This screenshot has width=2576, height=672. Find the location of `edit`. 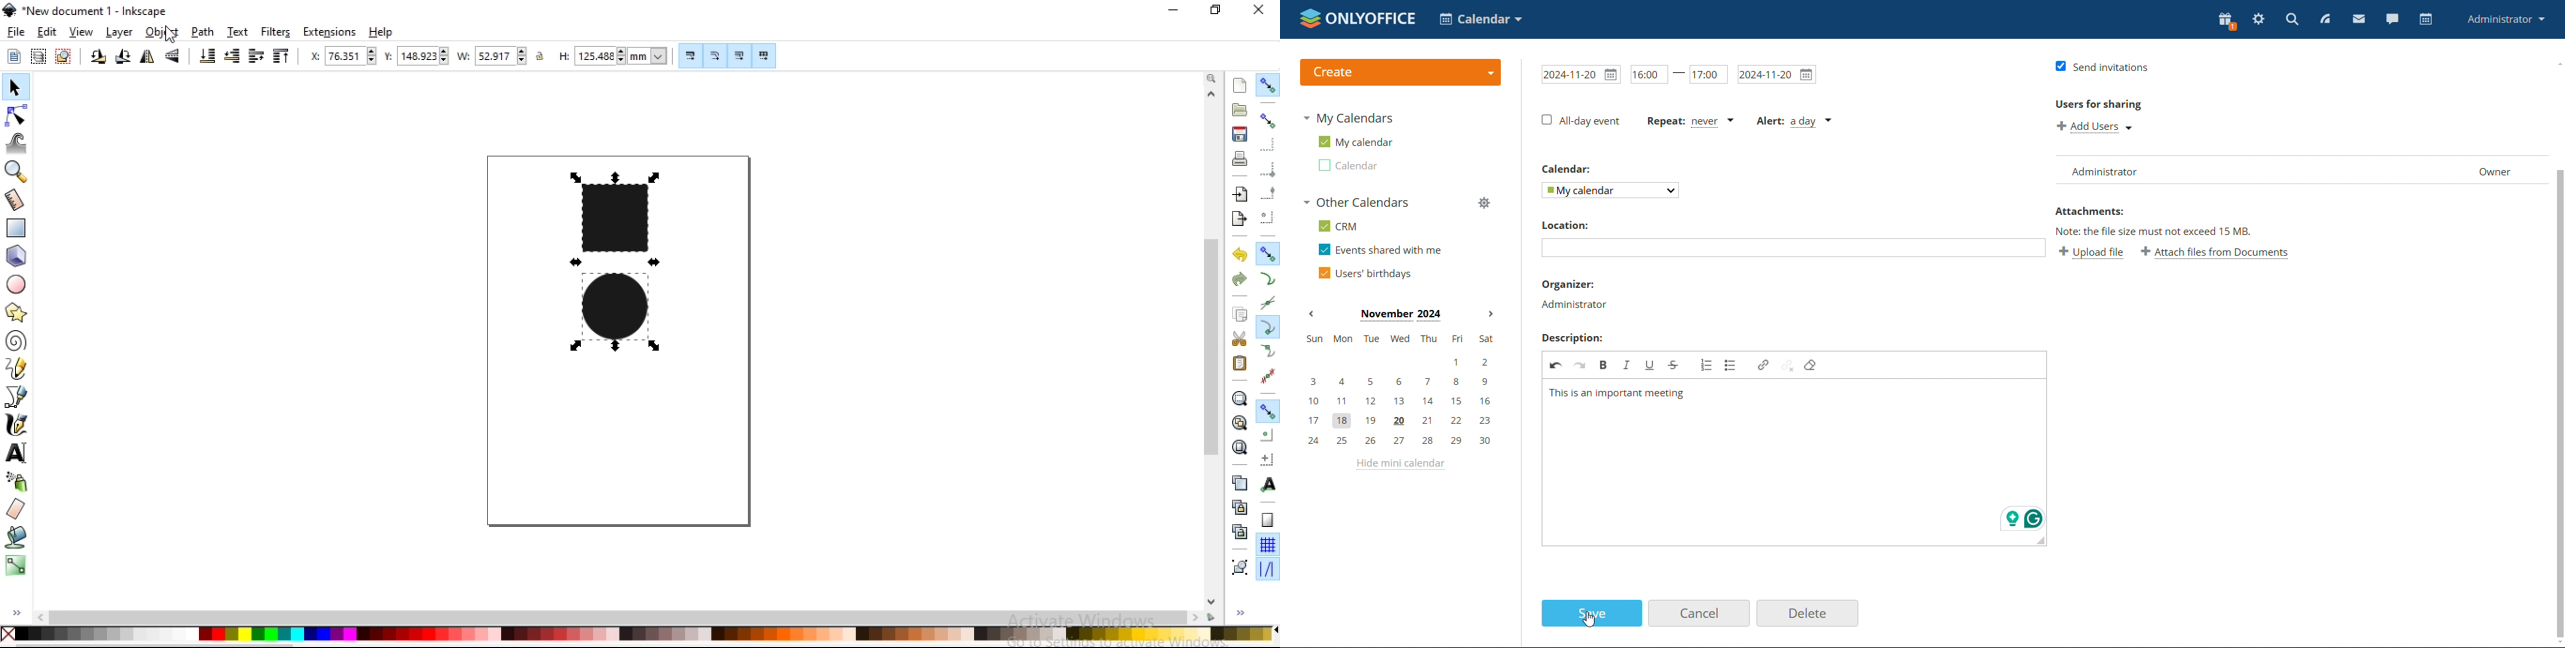

edit is located at coordinates (47, 32).